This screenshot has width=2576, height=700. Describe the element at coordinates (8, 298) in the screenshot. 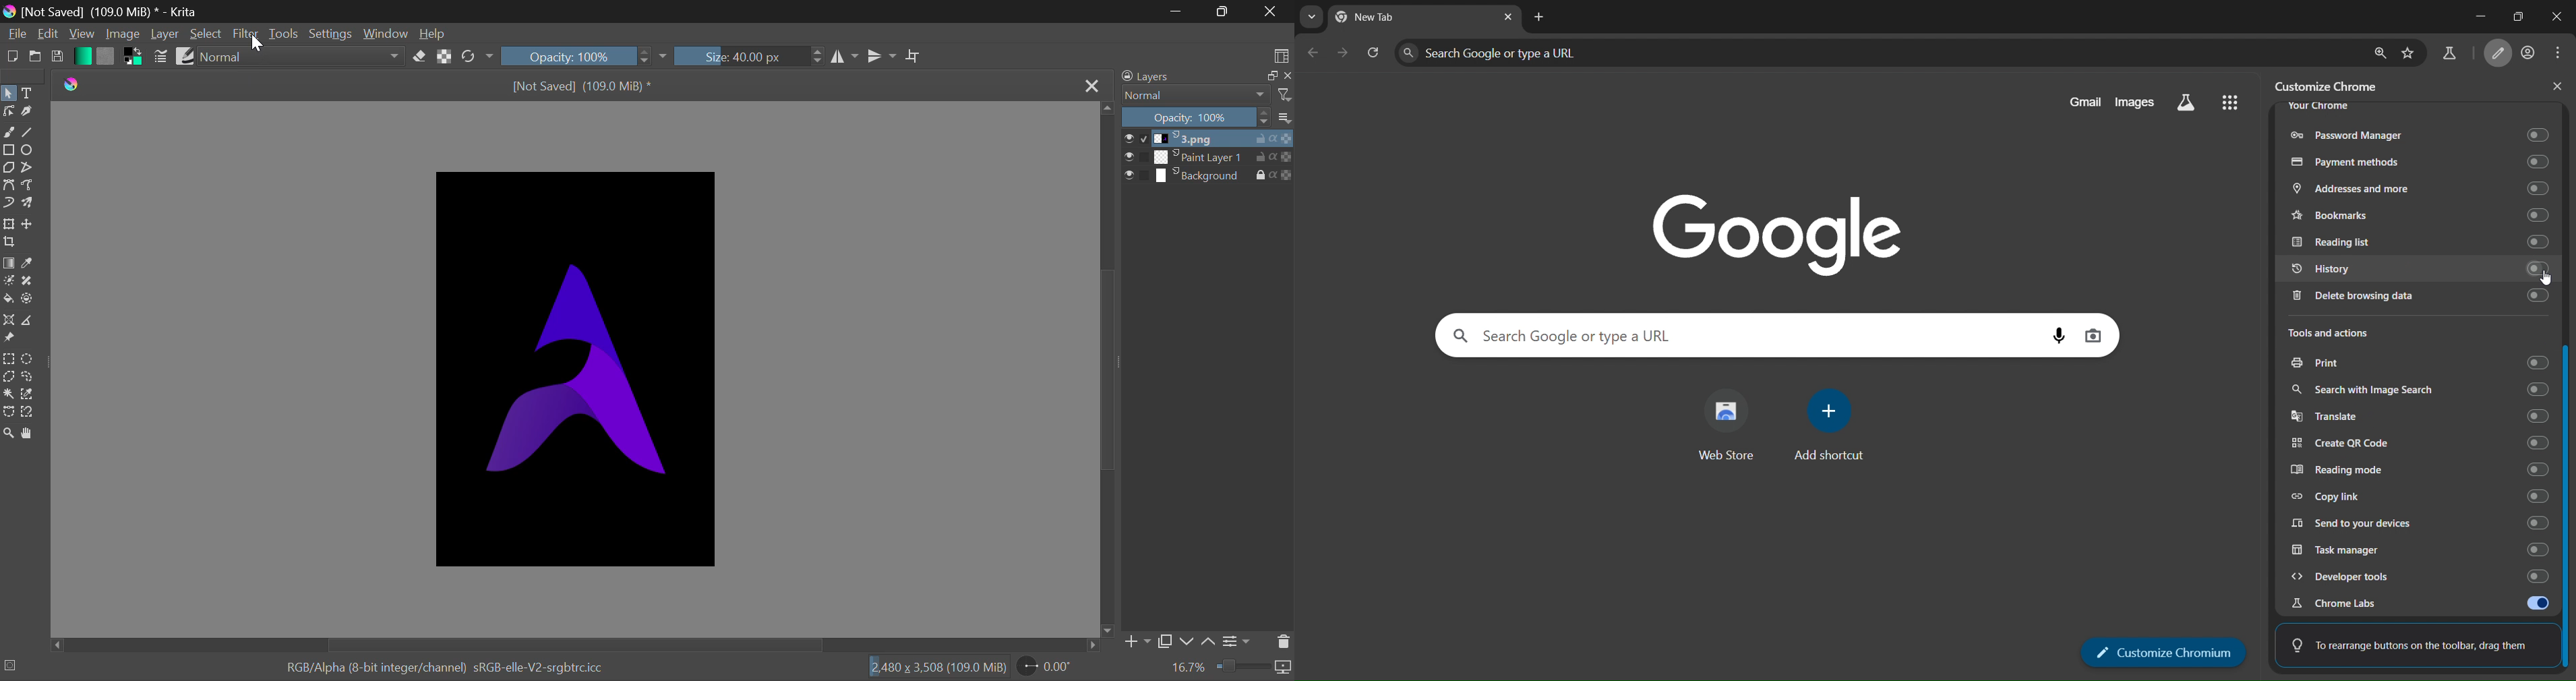

I see `Fill` at that location.